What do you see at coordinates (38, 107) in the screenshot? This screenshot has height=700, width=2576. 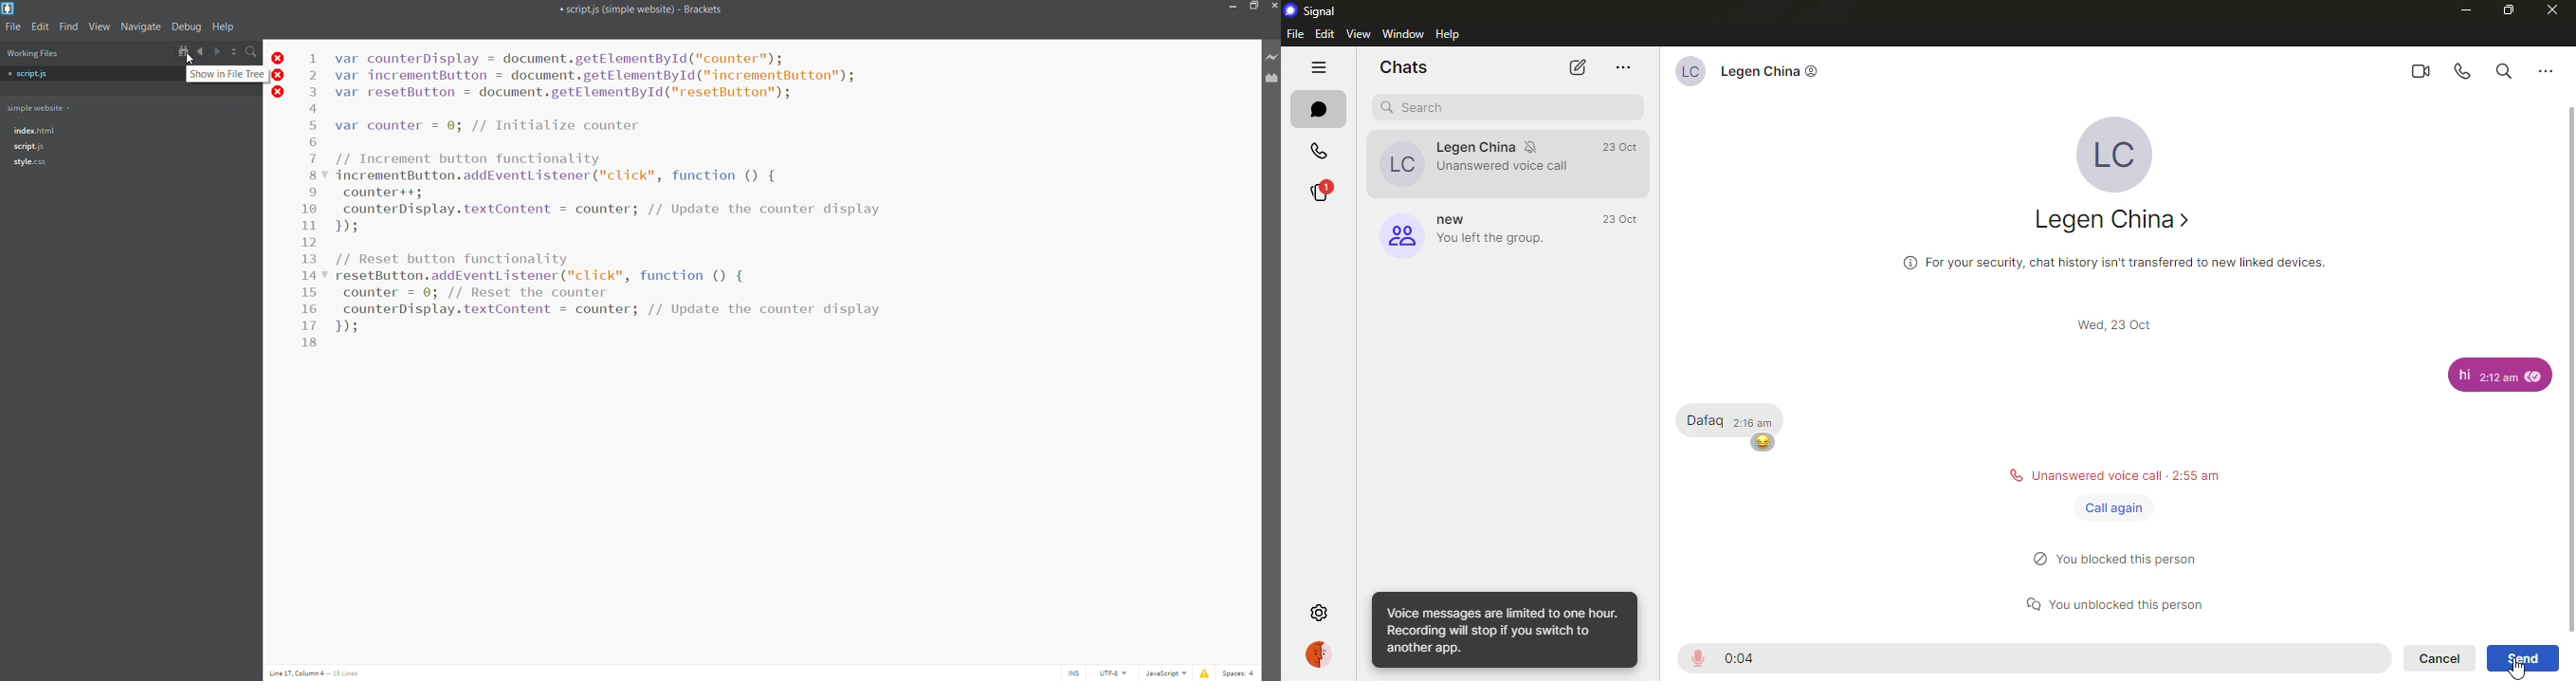 I see `working folder` at bounding box center [38, 107].